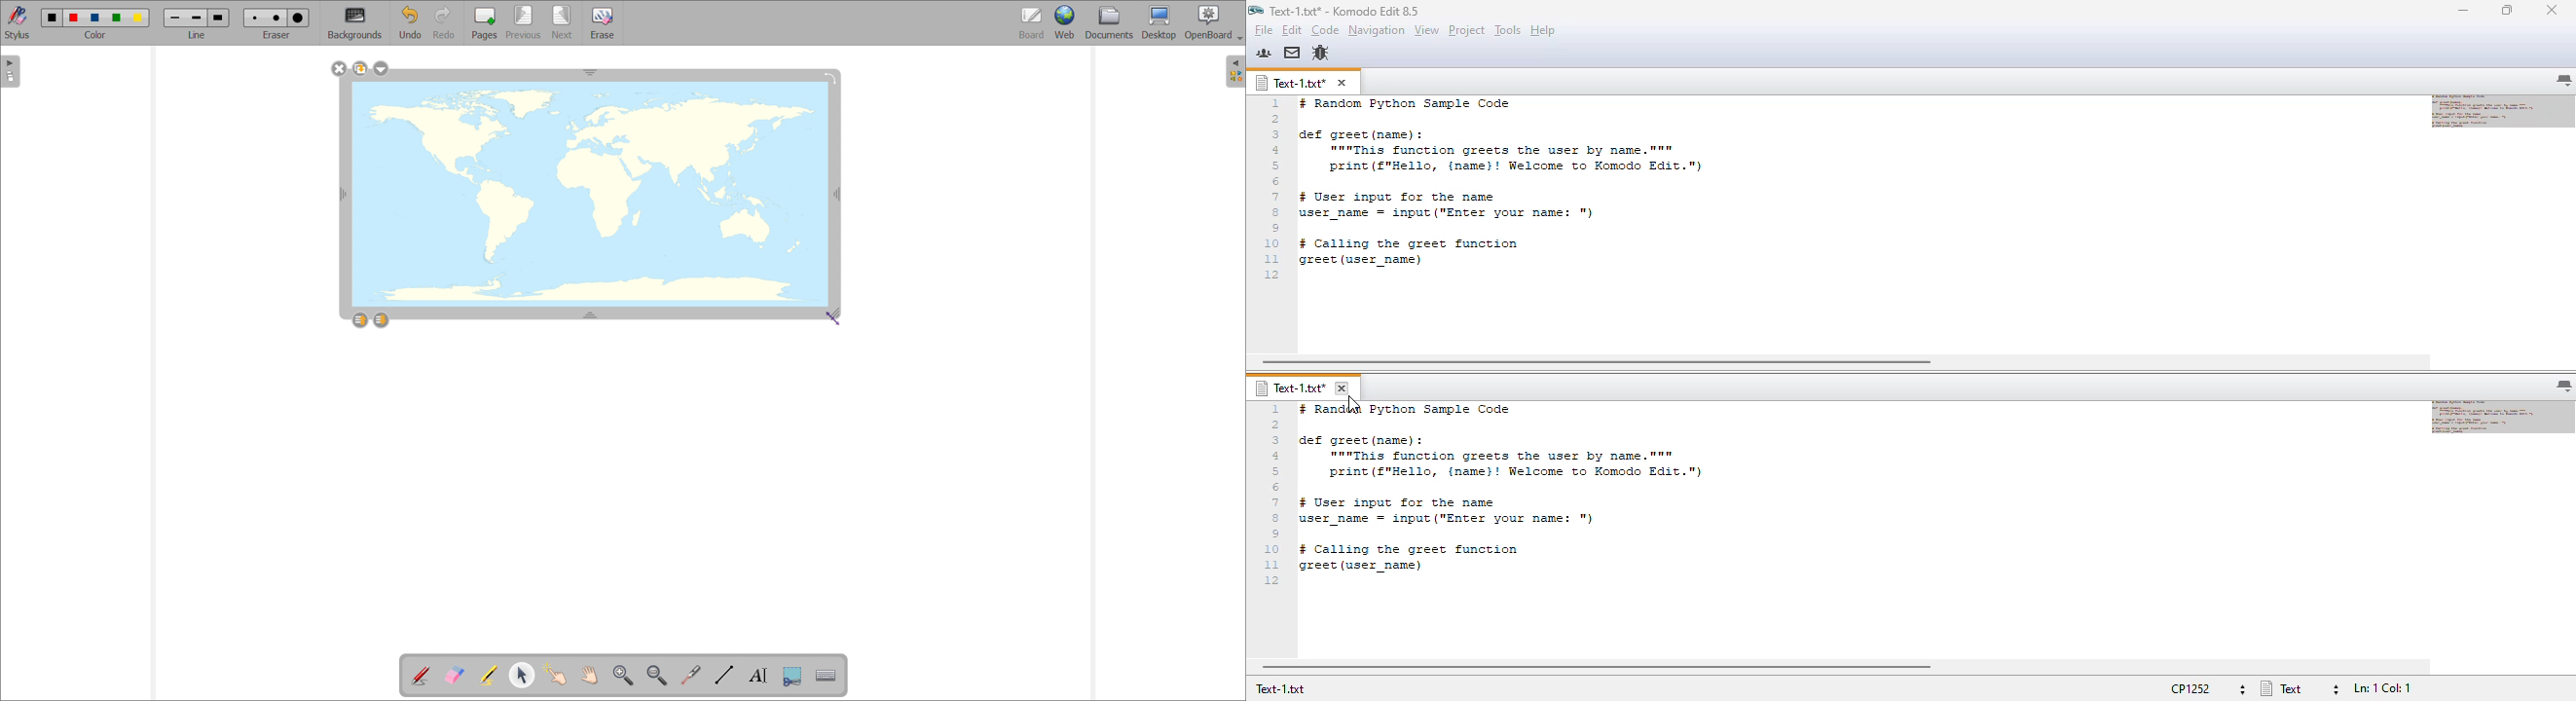 Image resolution: width=2576 pixels, height=728 pixels. Describe the element at coordinates (117, 19) in the screenshot. I see `green` at that location.